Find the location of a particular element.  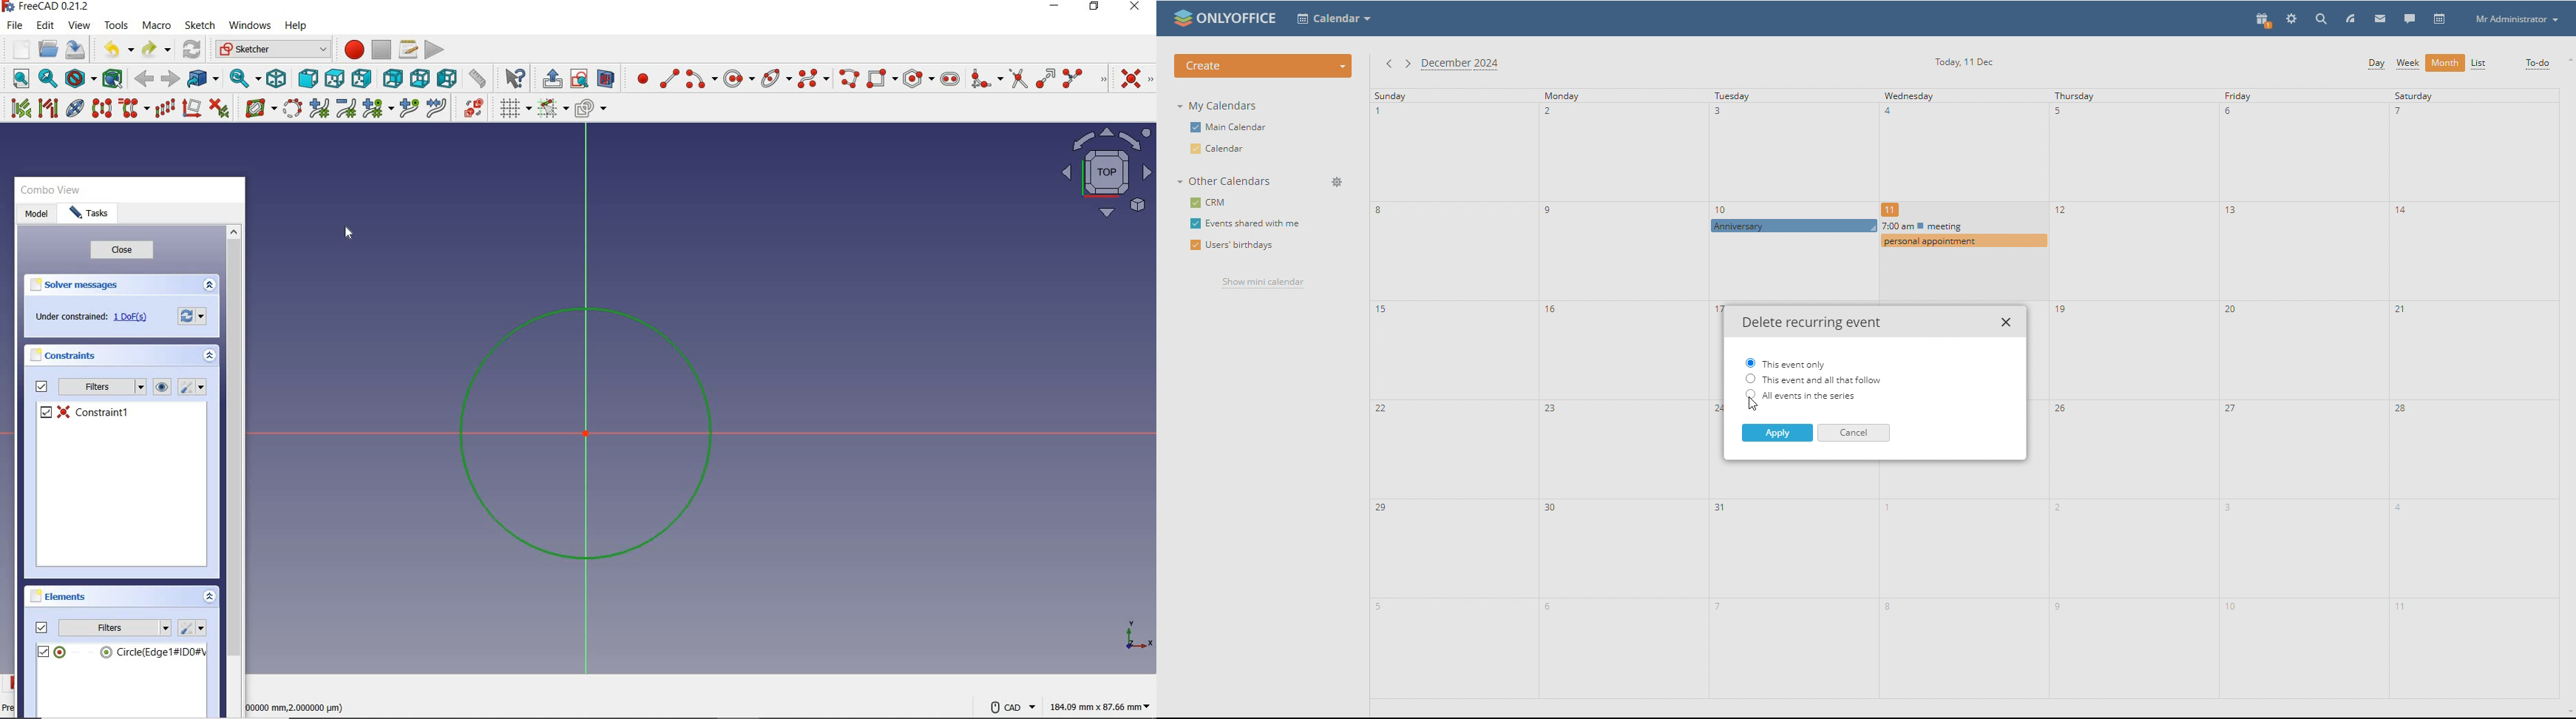

collapse is located at coordinates (210, 356).